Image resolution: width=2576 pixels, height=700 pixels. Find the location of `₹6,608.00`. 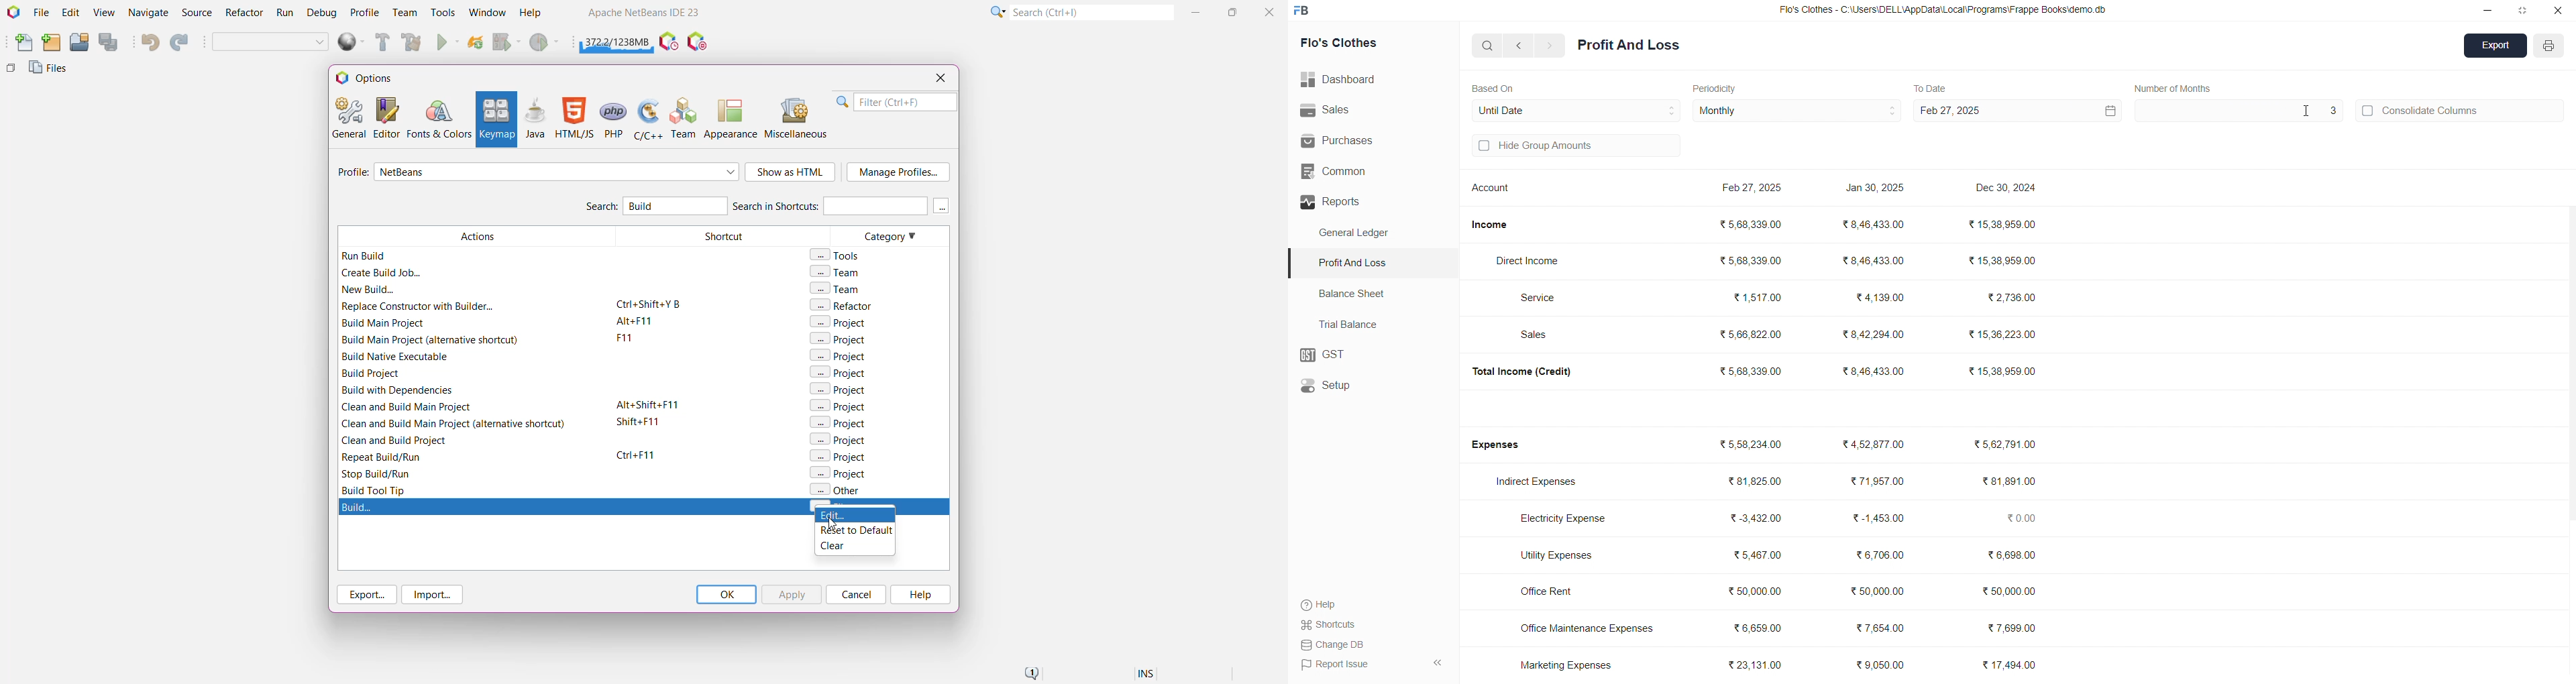

₹6,608.00 is located at coordinates (2014, 555).